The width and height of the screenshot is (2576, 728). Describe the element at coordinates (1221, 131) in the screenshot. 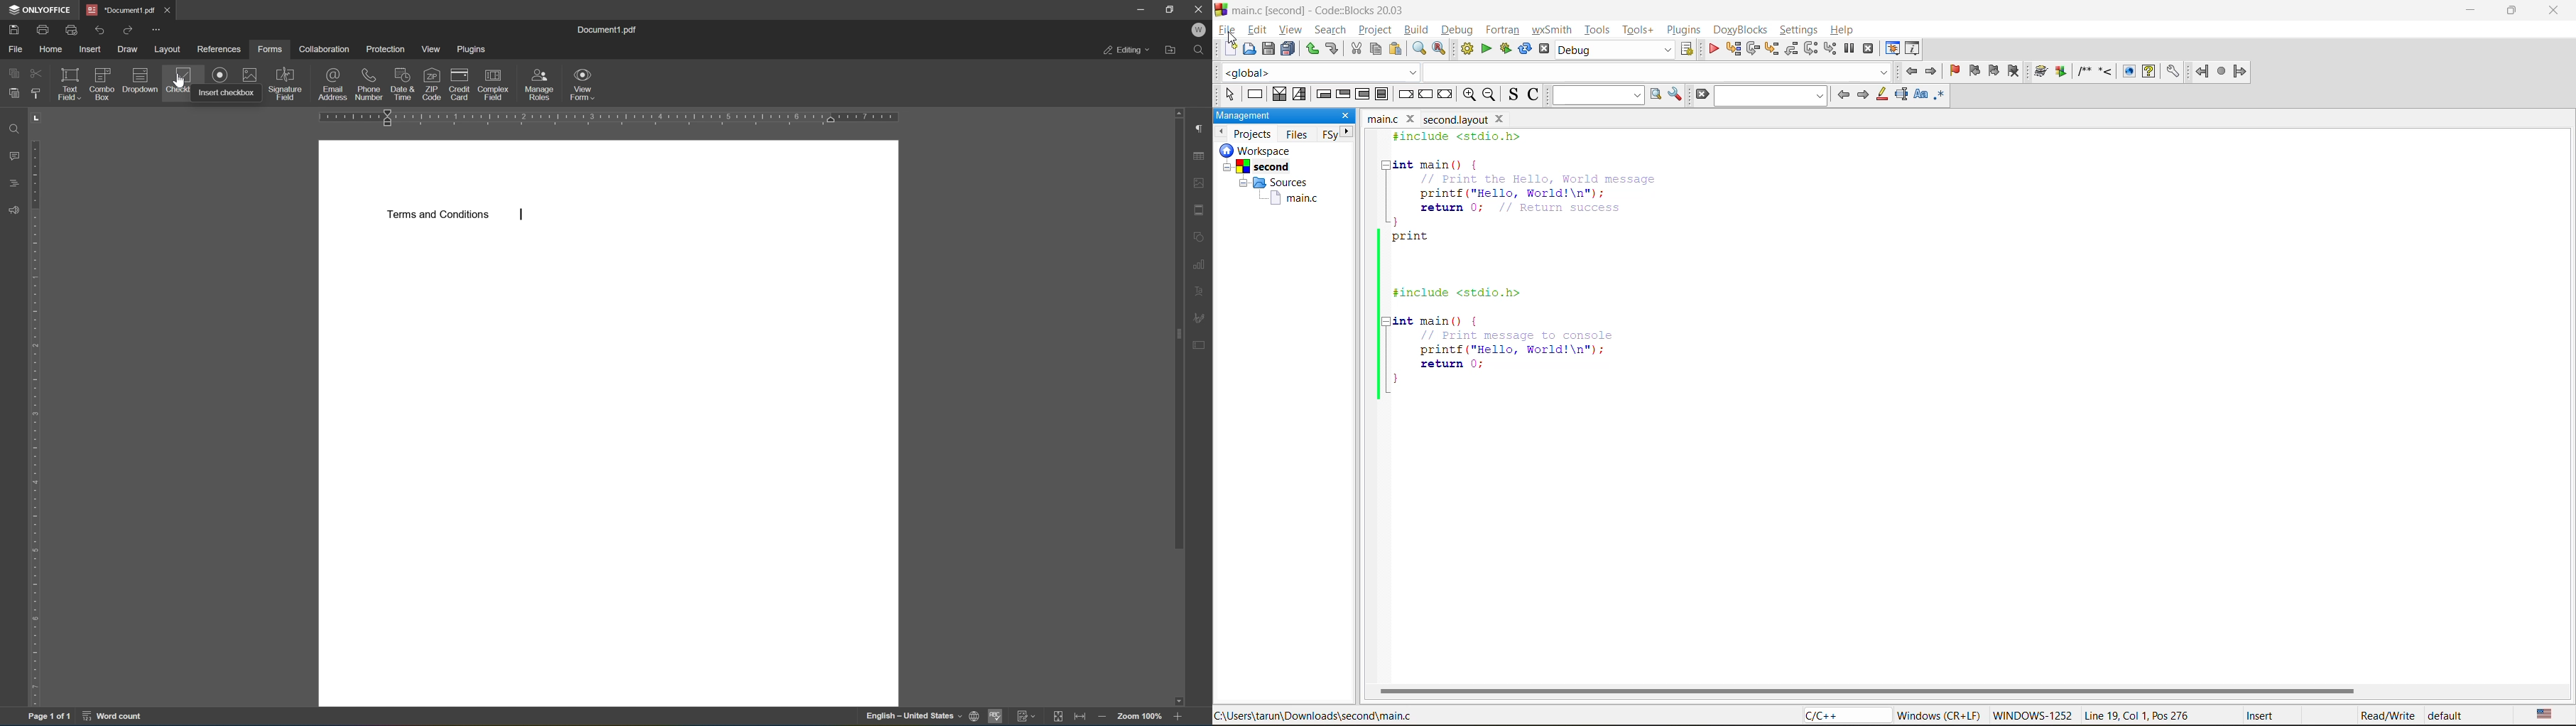

I see `previous` at that location.